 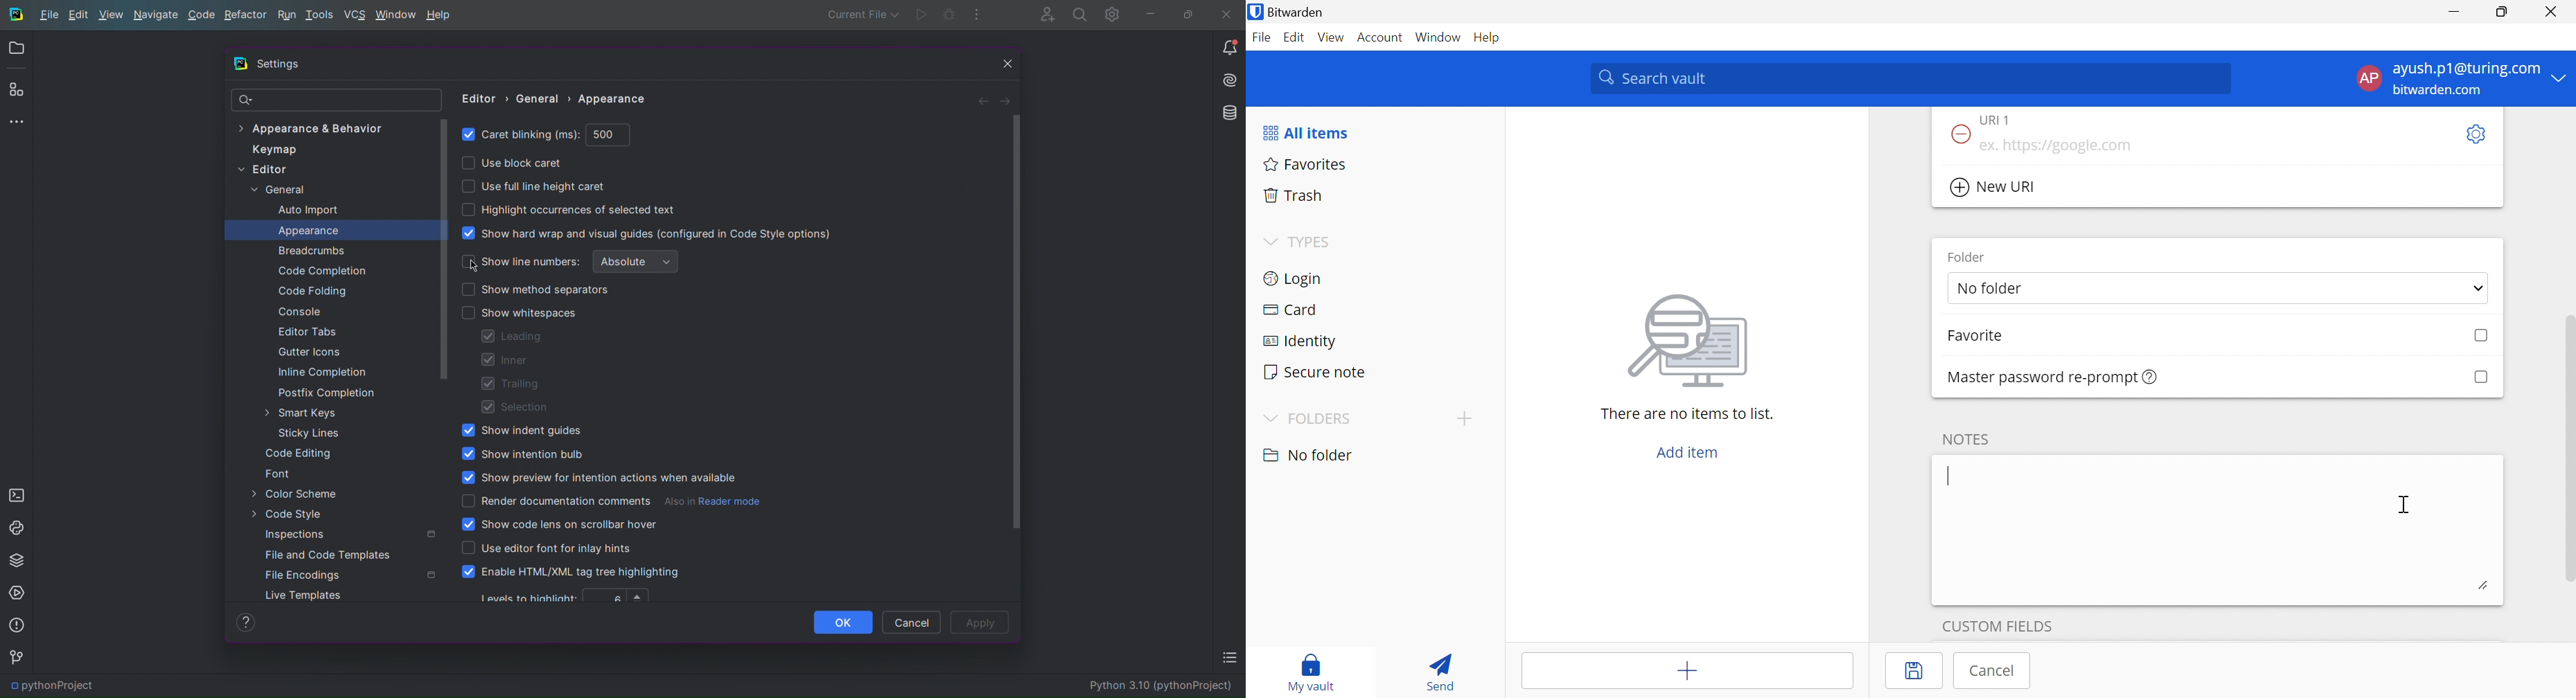 I want to click on Cancel, so click(x=912, y=621).